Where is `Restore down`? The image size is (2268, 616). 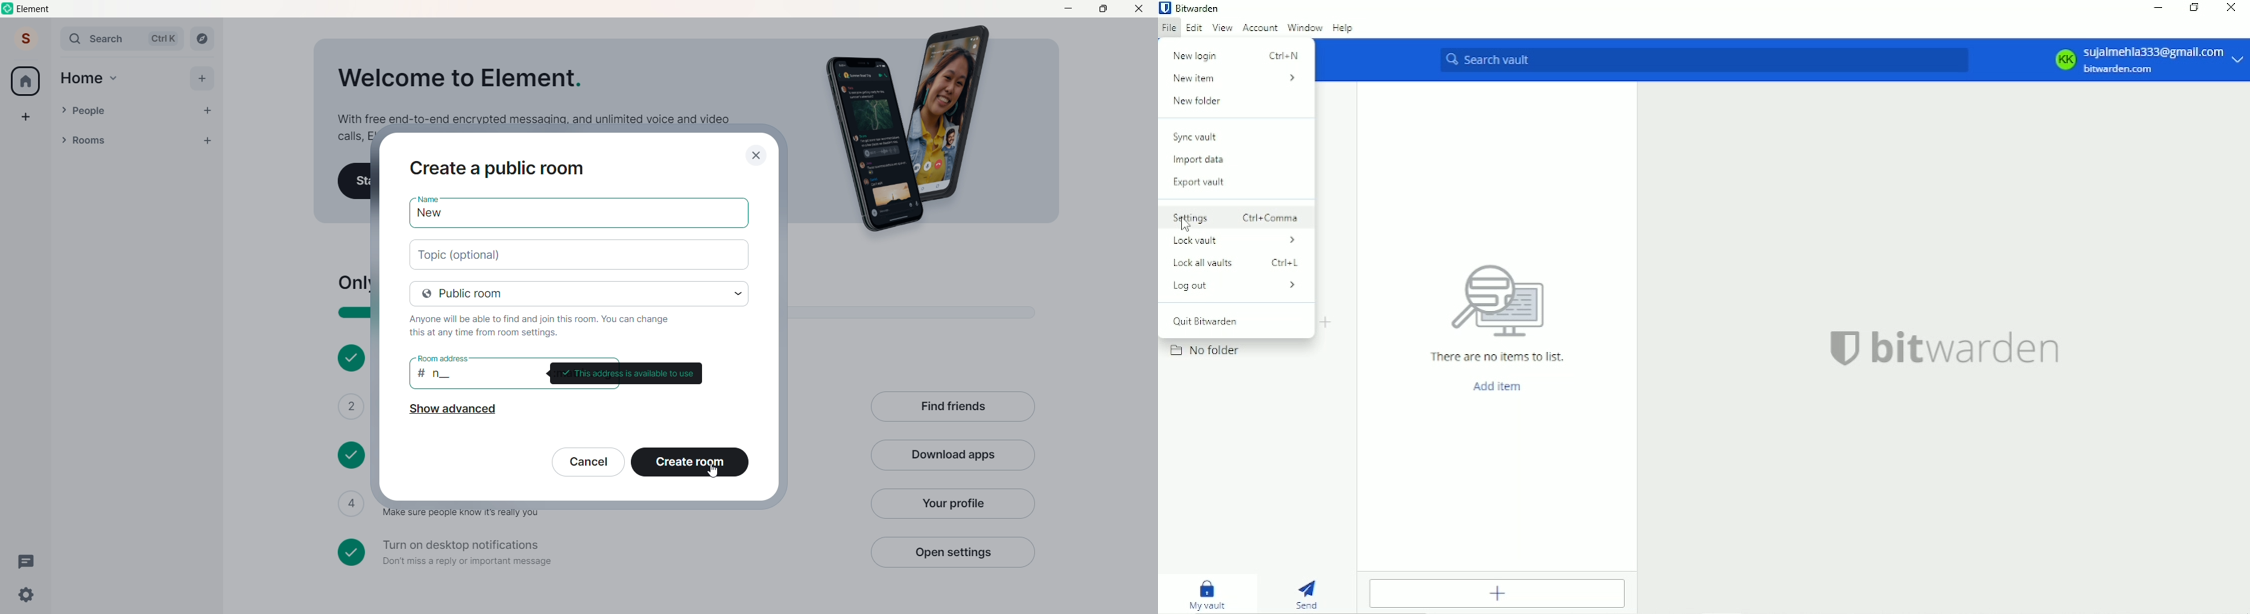
Restore down is located at coordinates (2192, 8).